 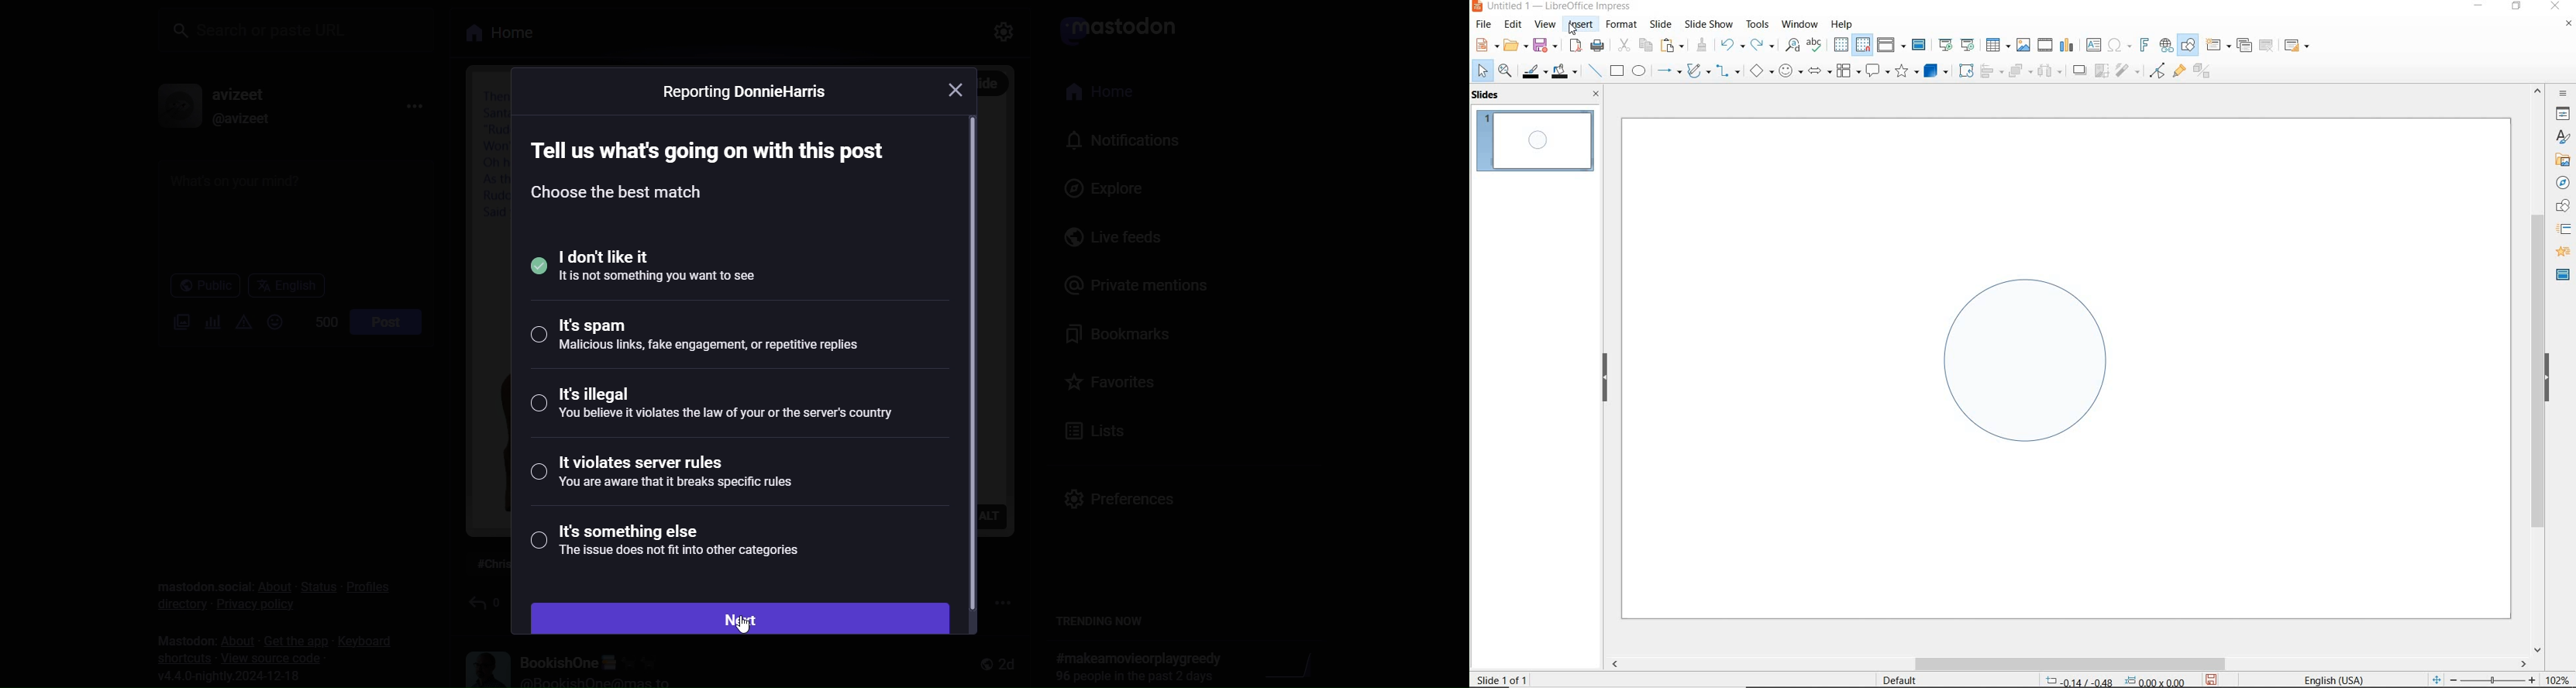 I want to click on filter, so click(x=2158, y=69).